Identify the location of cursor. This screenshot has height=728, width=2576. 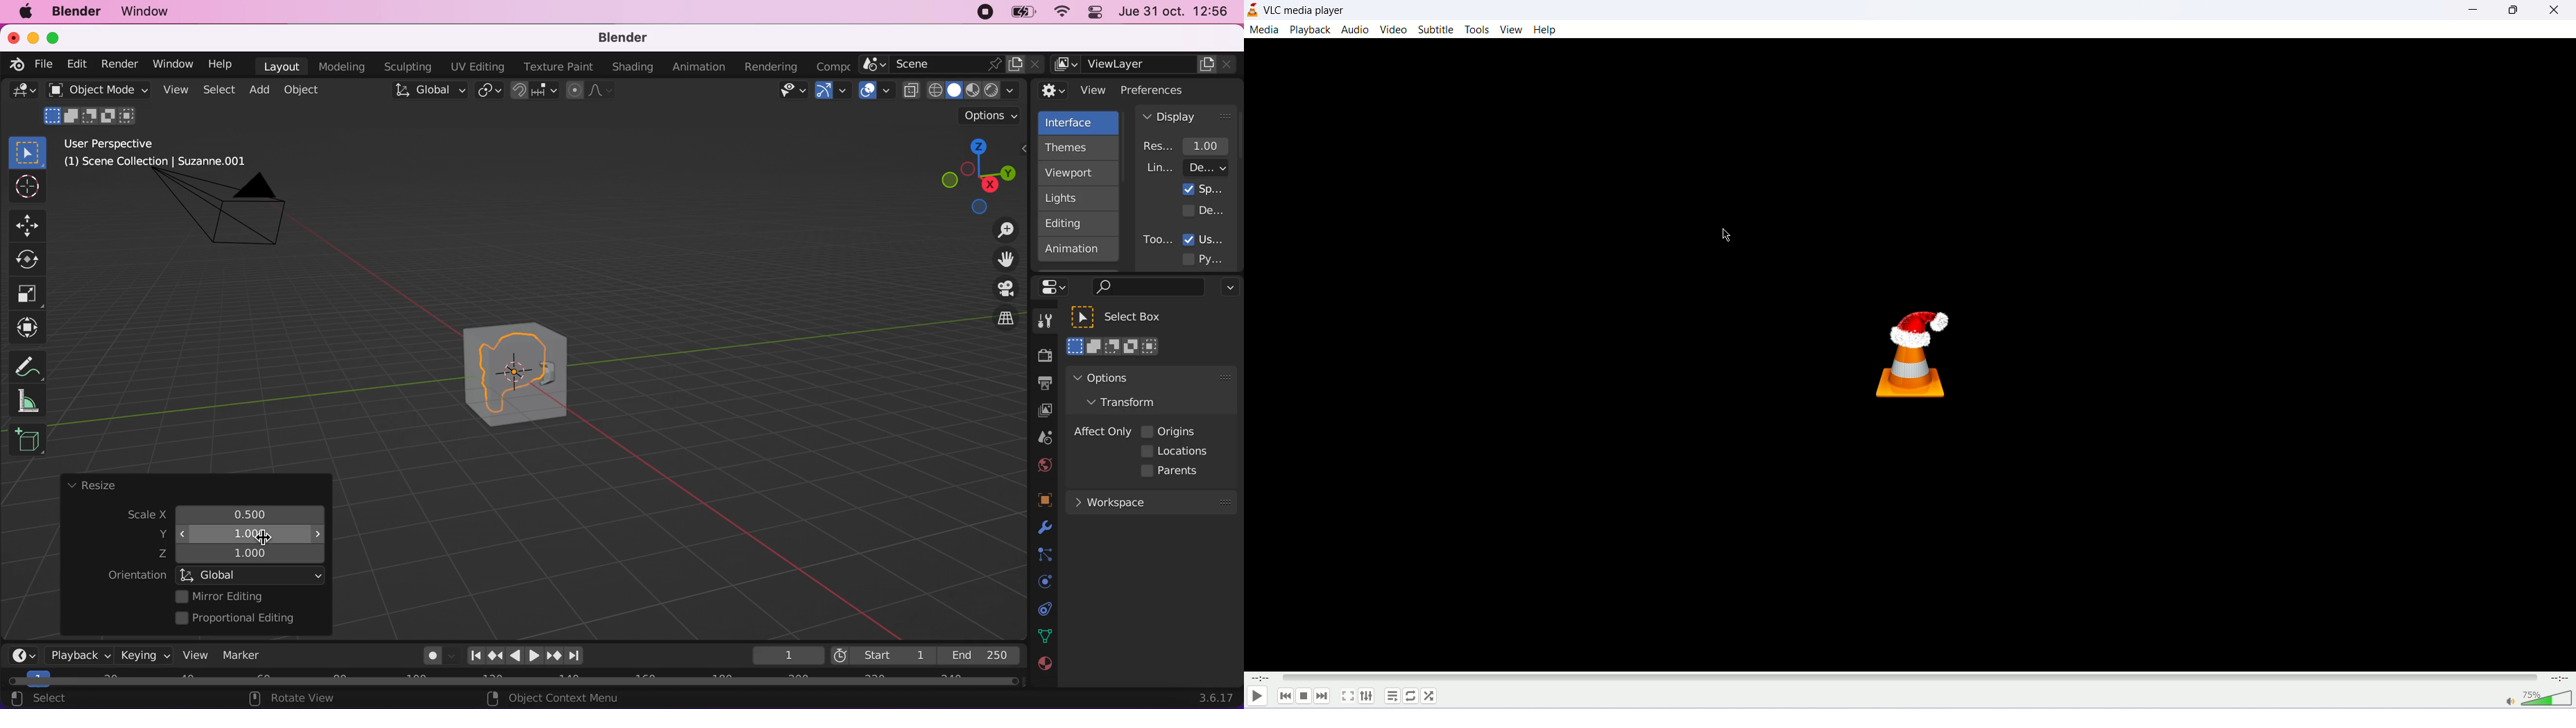
(261, 539).